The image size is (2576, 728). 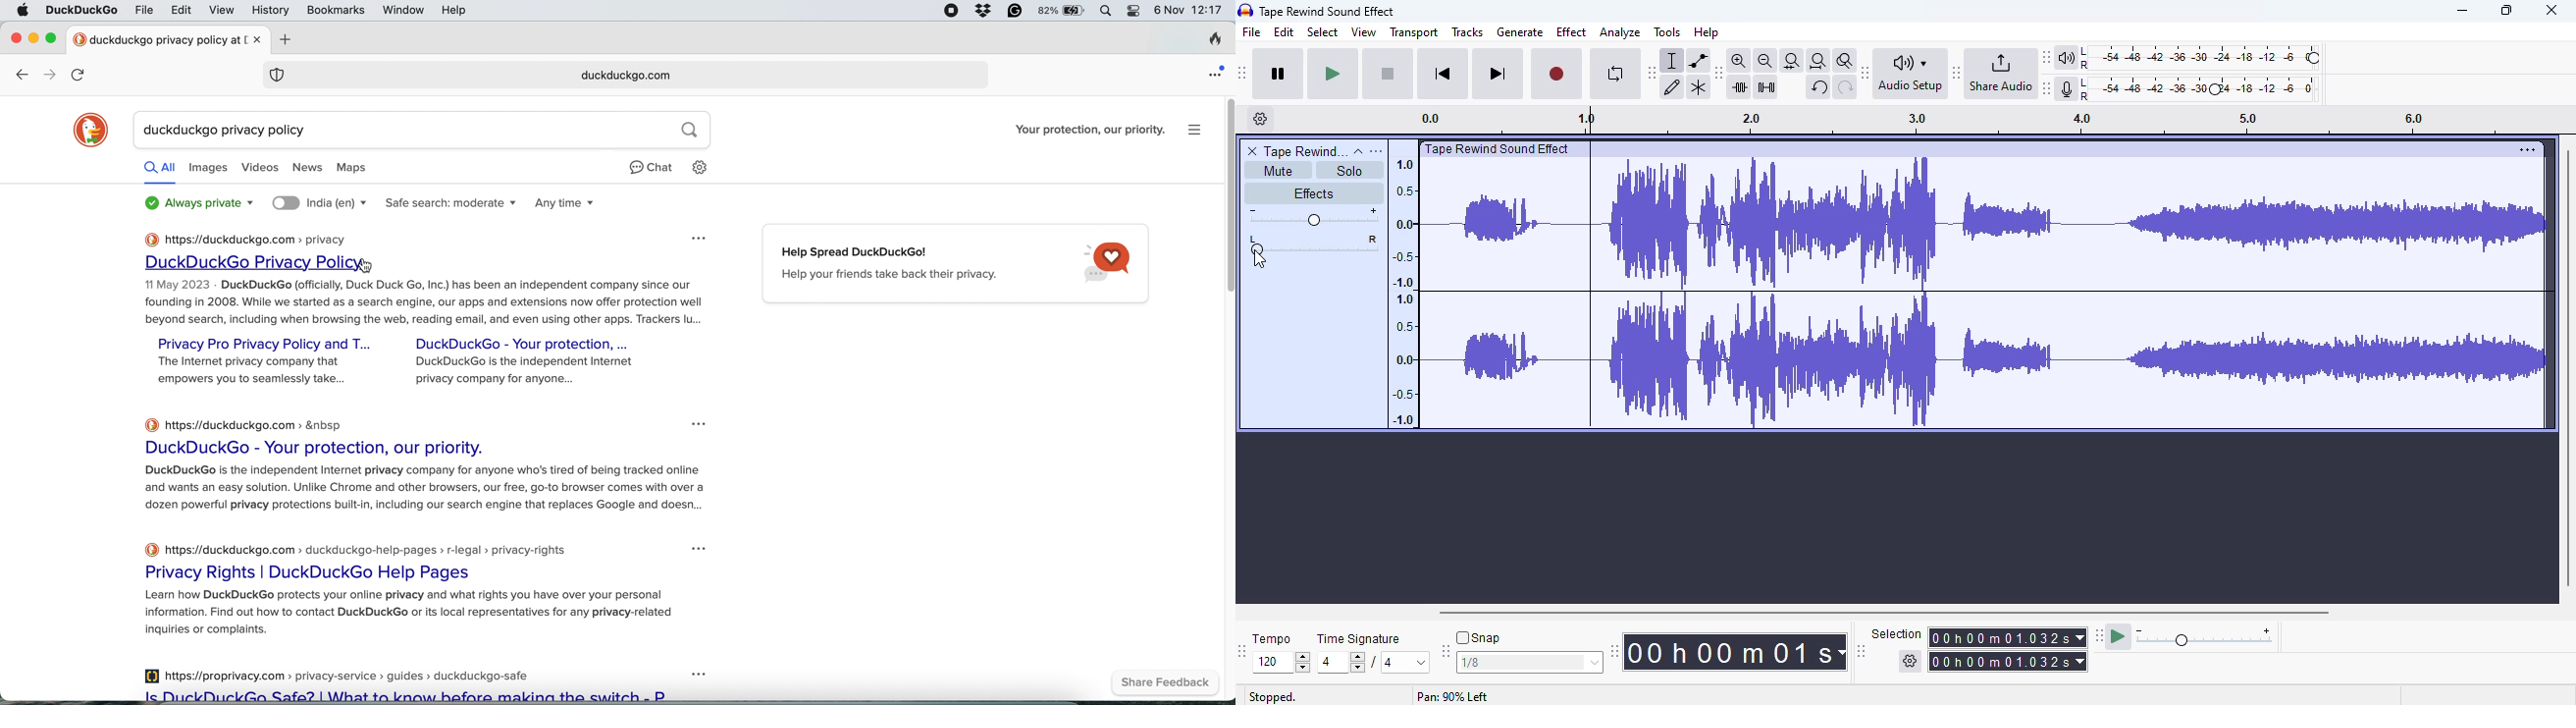 I want to click on trim audio outside selection, so click(x=1742, y=87).